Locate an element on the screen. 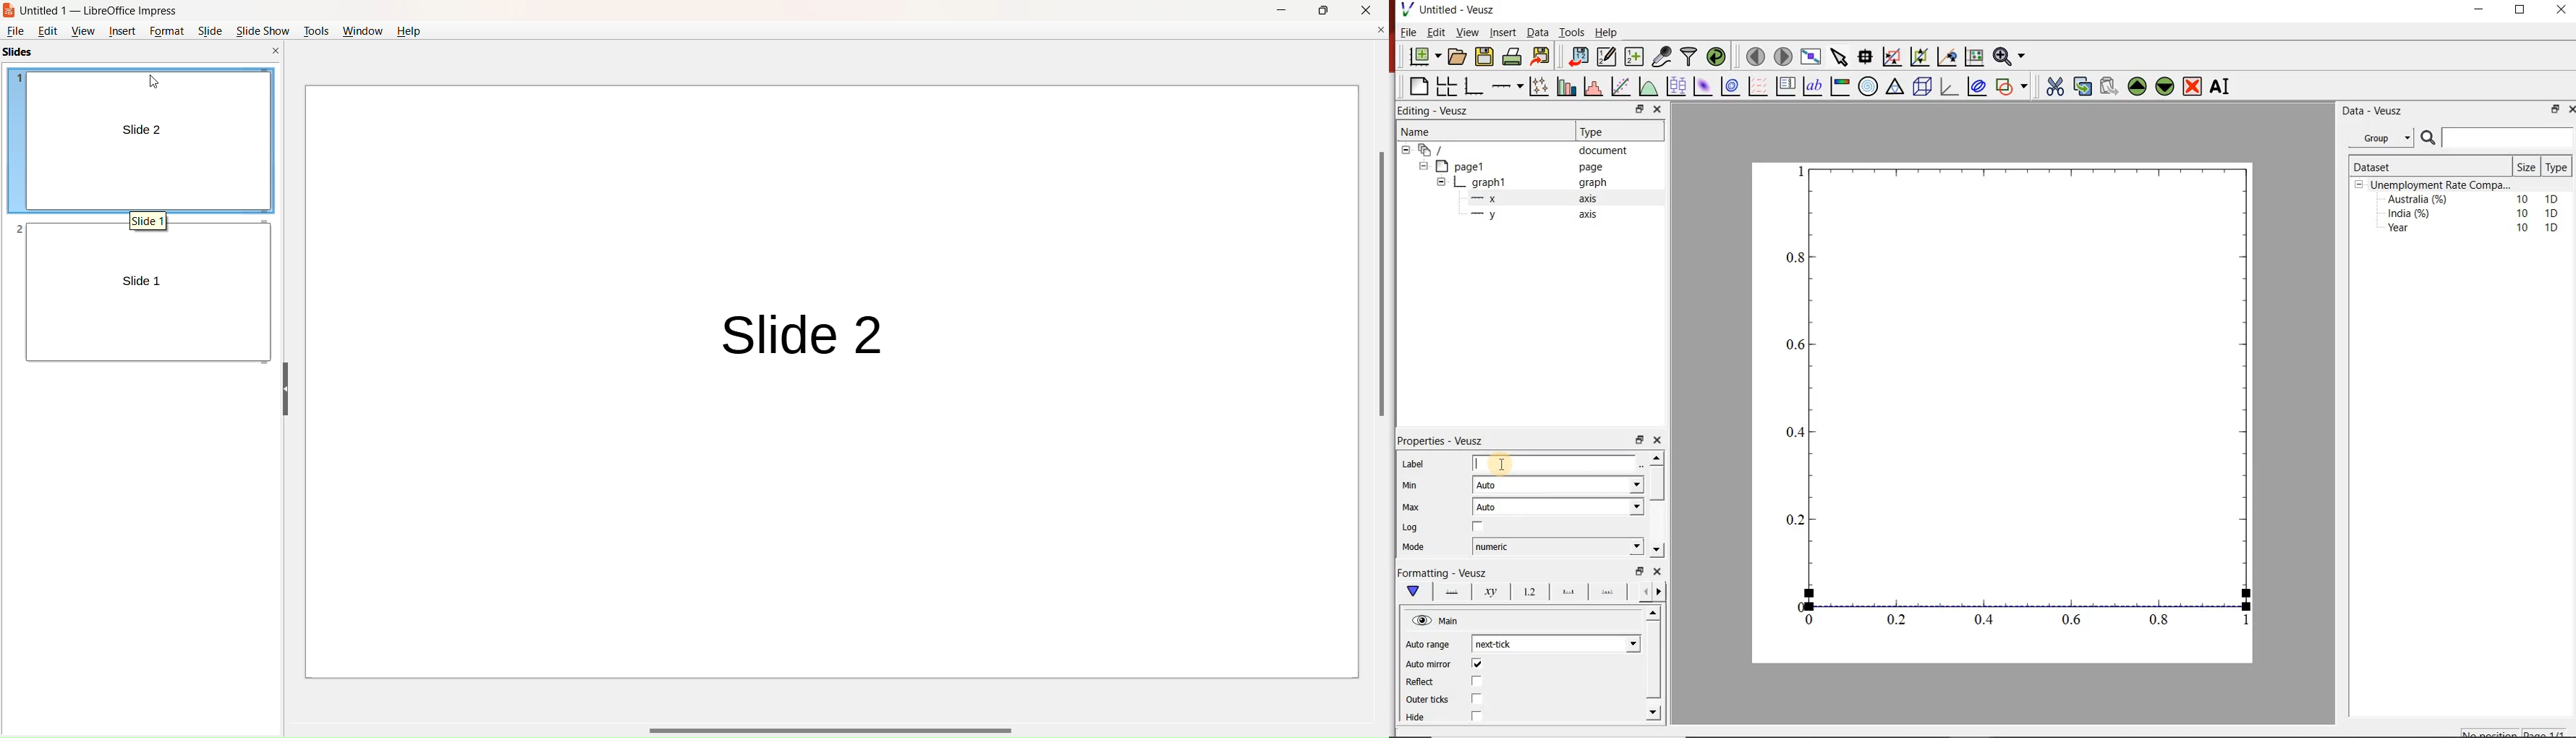  Insert is located at coordinates (1502, 32).